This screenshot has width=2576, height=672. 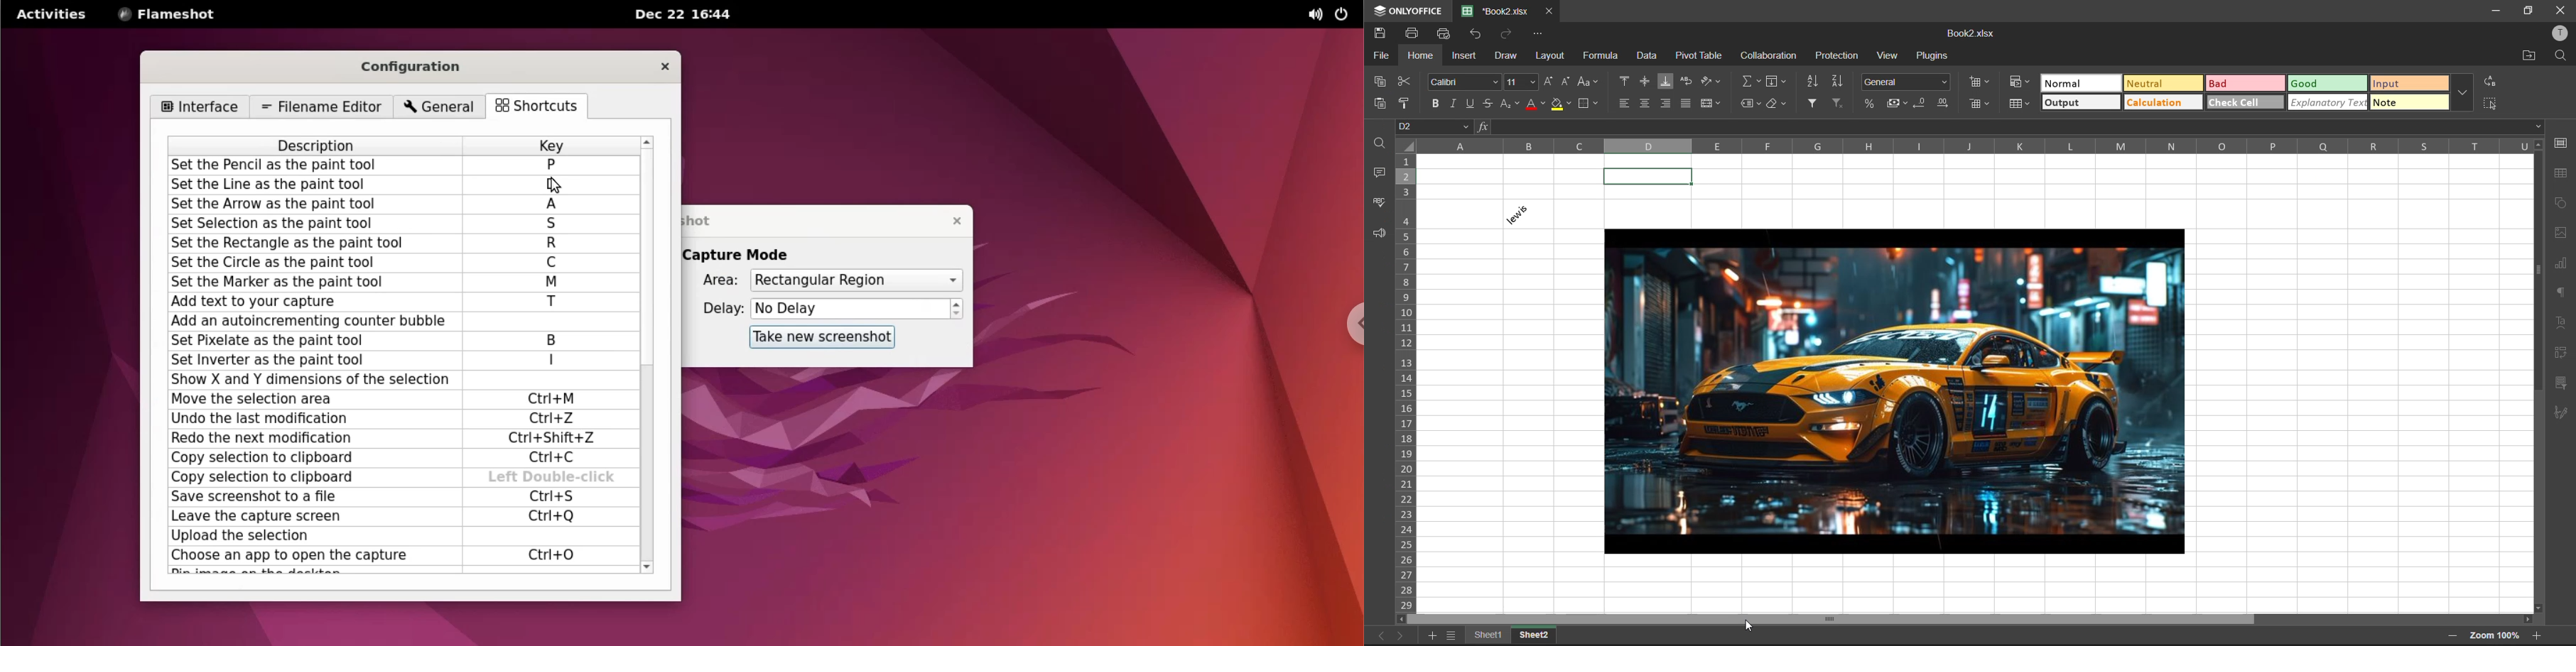 What do you see at coordinates (2163, 102) in the screenshot?
I see `calculation` at bounding box center [2163, 102].